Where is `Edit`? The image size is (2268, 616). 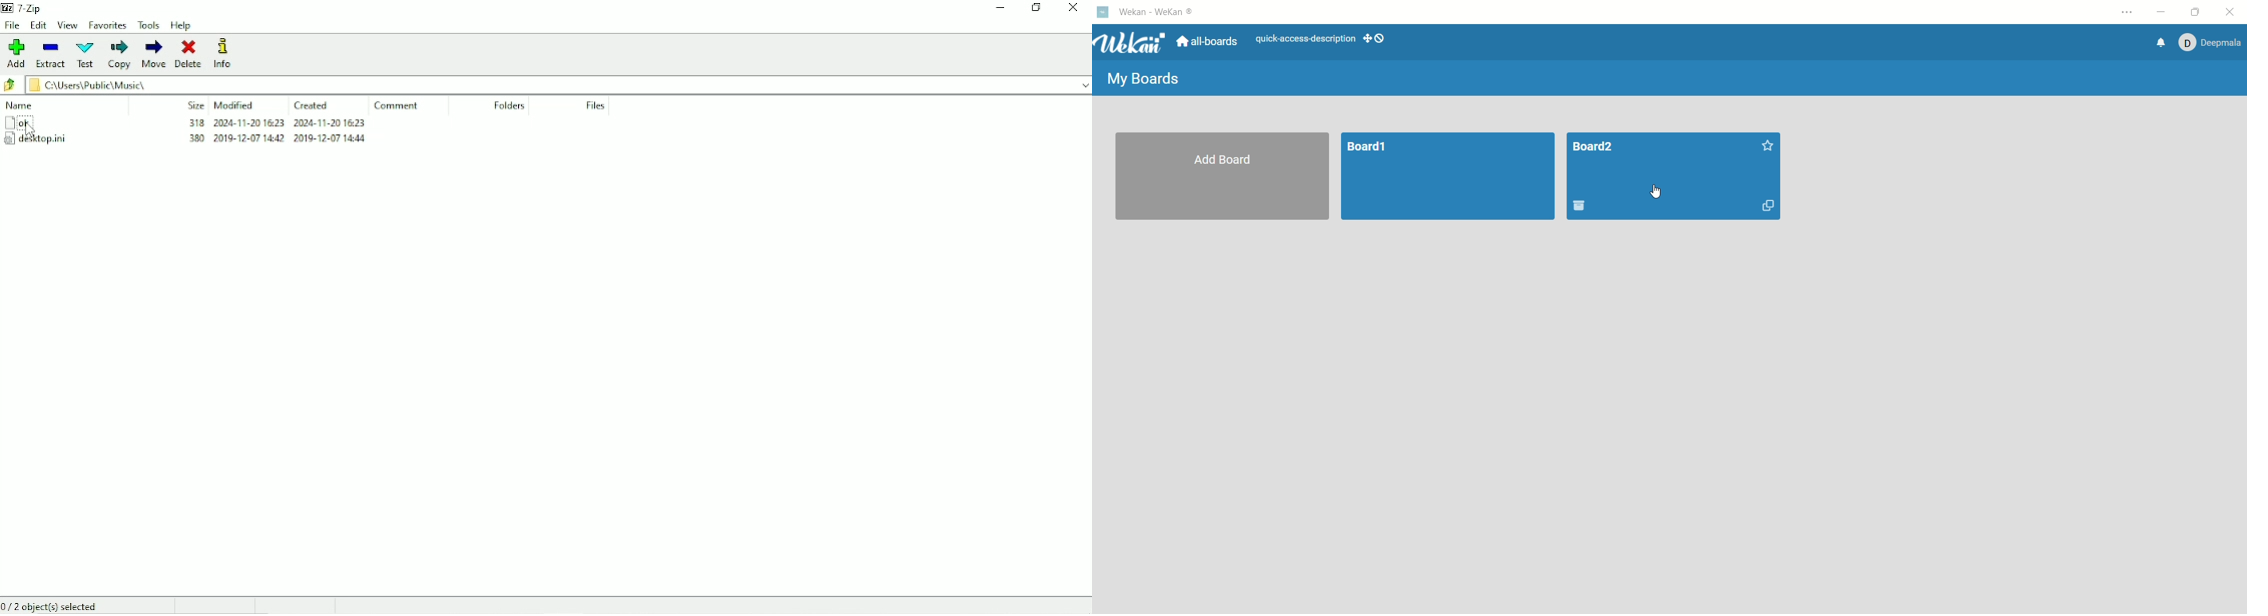
Edit is located at coordinates (38, 26).